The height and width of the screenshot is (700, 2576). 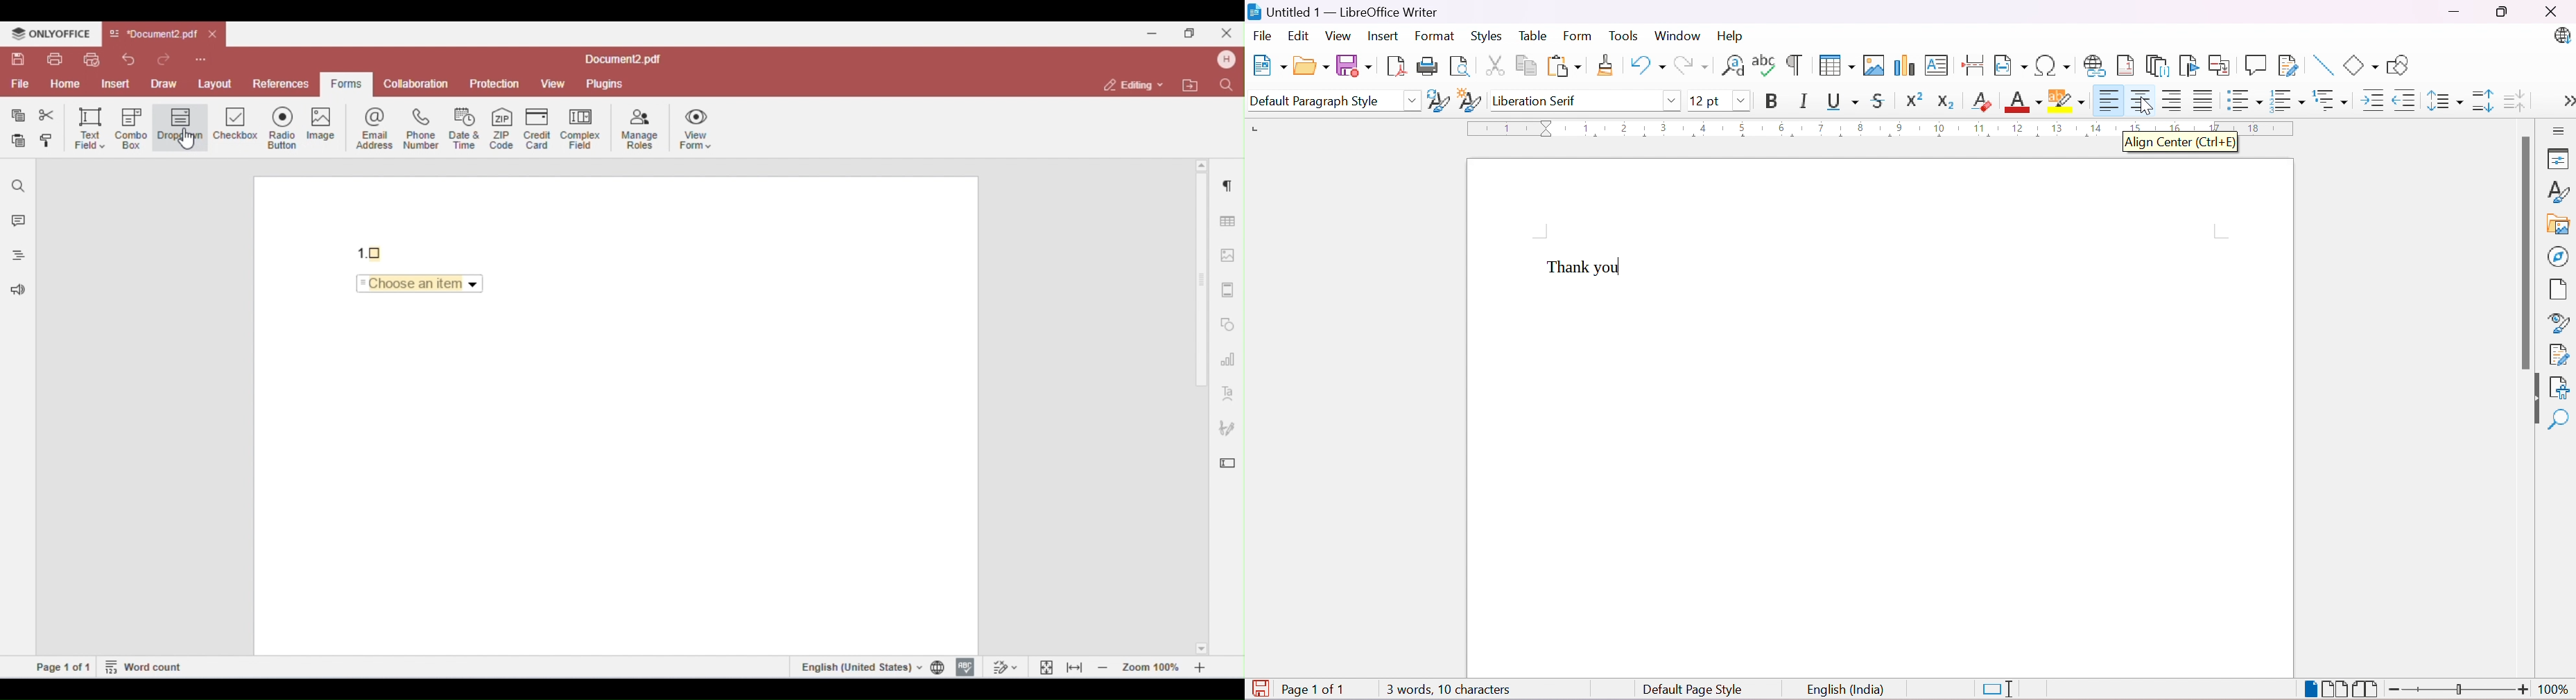 I want to click on Format, so click(x=1435, y=35).